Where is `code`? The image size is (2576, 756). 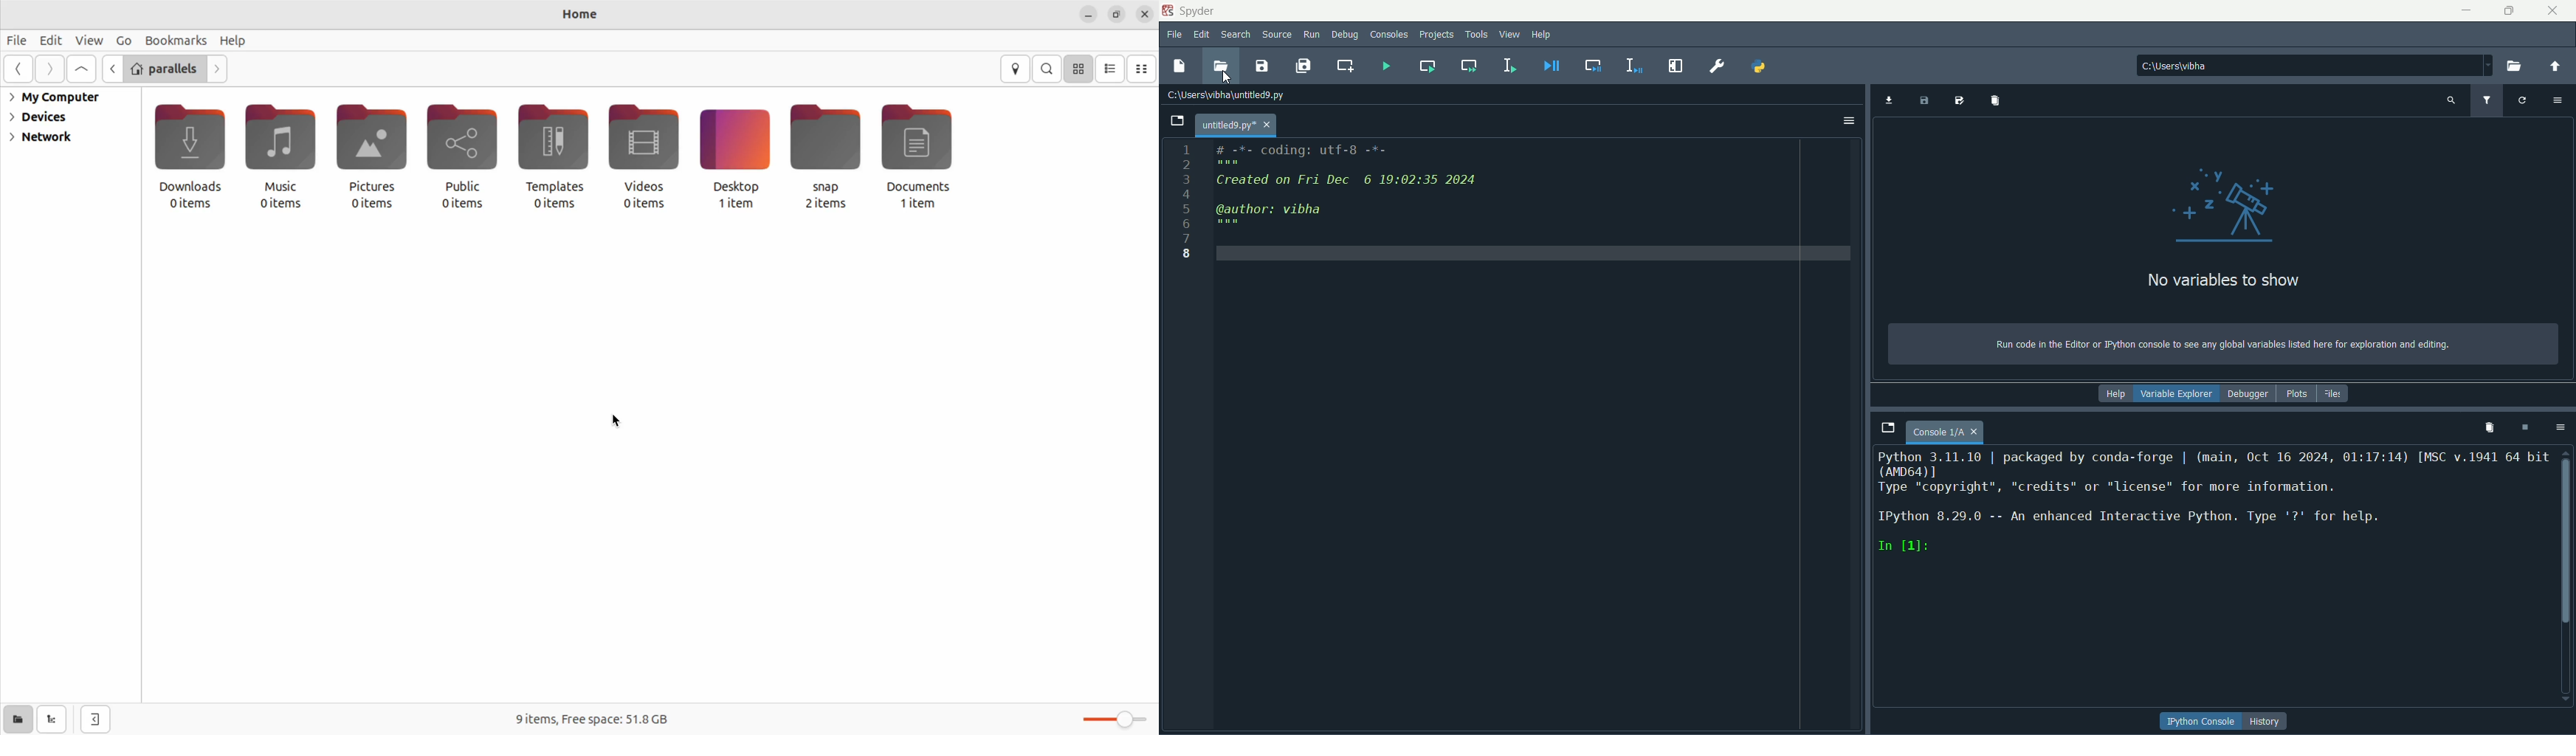 code is located at coordinates (1344, 187).